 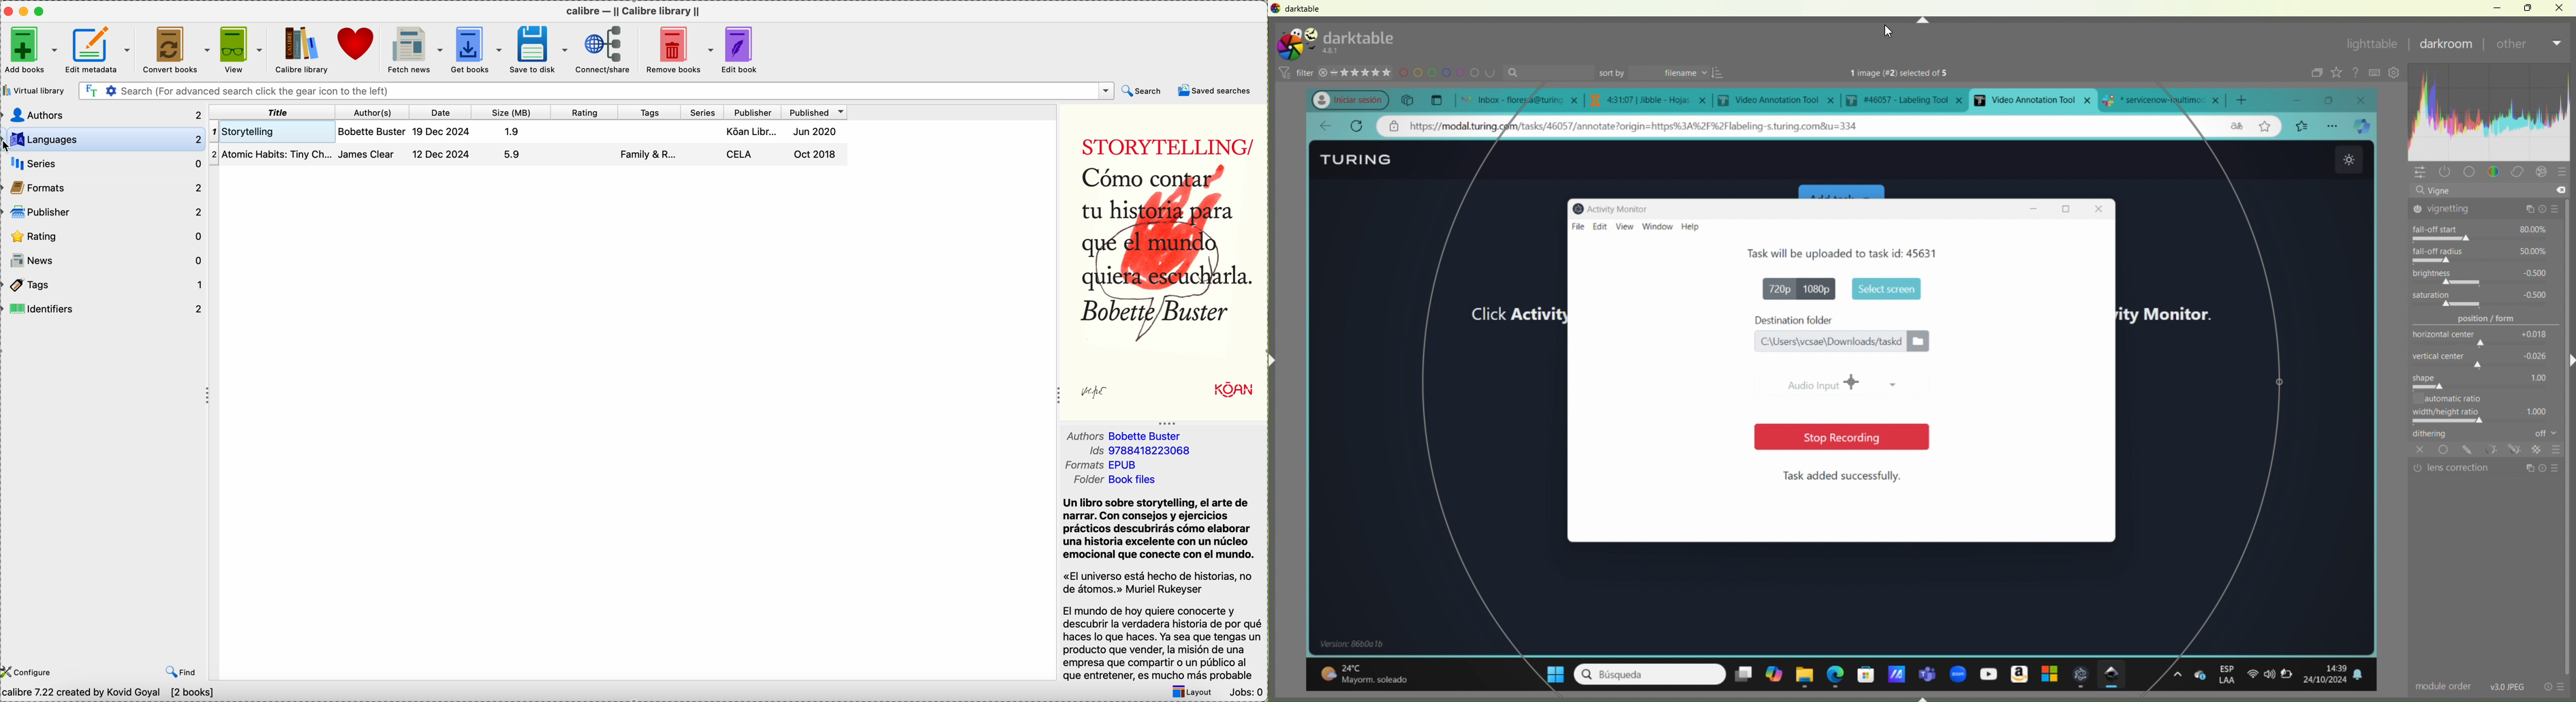 I want to click on , so click(x=2556, y=451).